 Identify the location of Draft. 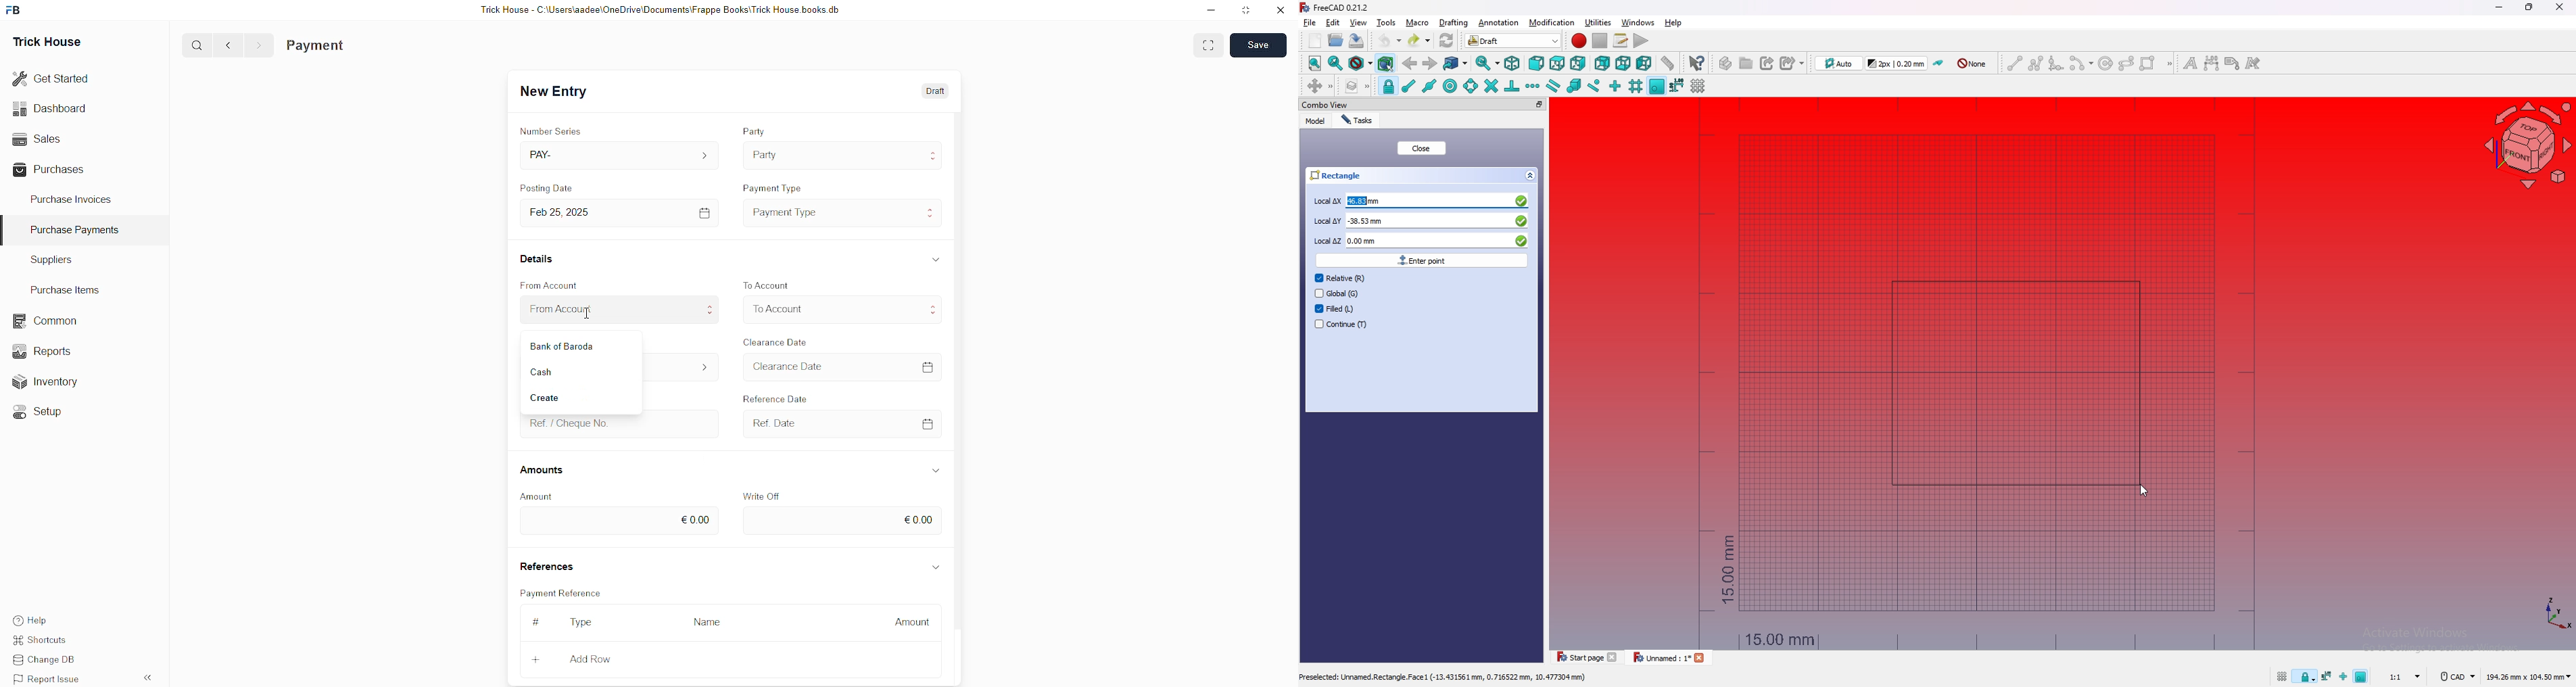
(936, 92).